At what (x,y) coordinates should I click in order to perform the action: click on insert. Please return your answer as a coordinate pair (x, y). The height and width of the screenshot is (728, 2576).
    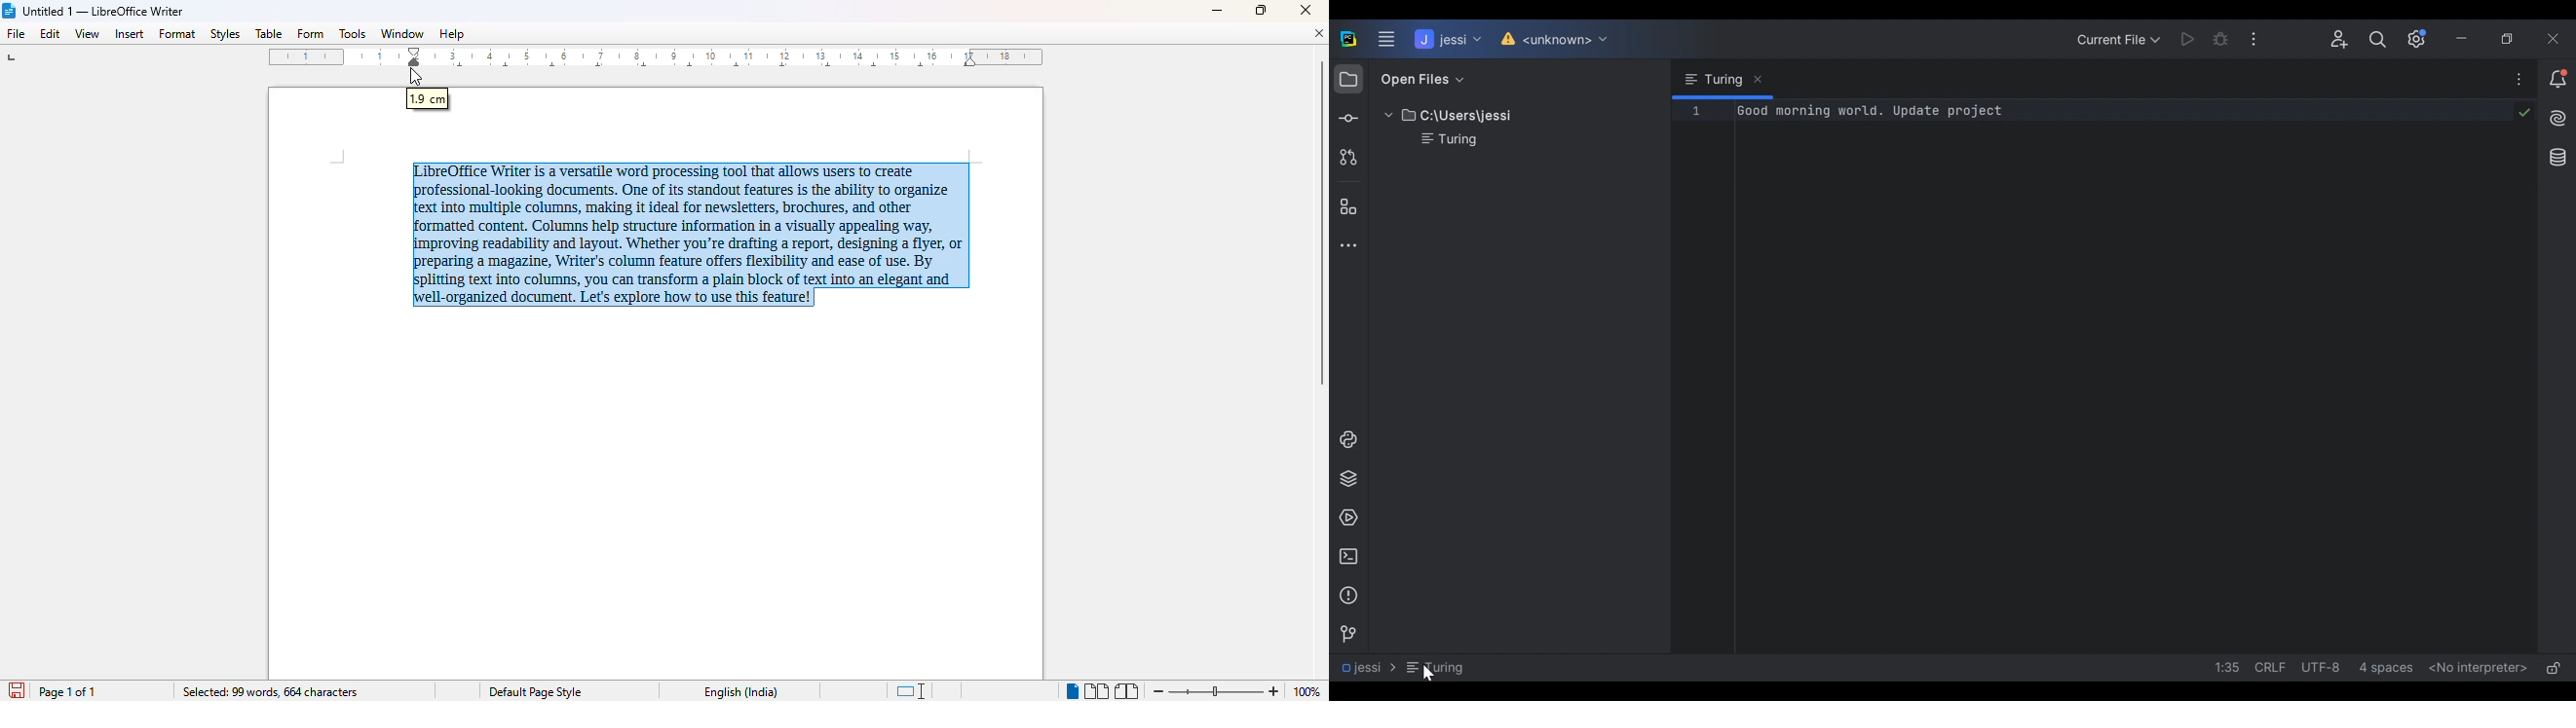
    Looking at the image, I should click on (130, 34).